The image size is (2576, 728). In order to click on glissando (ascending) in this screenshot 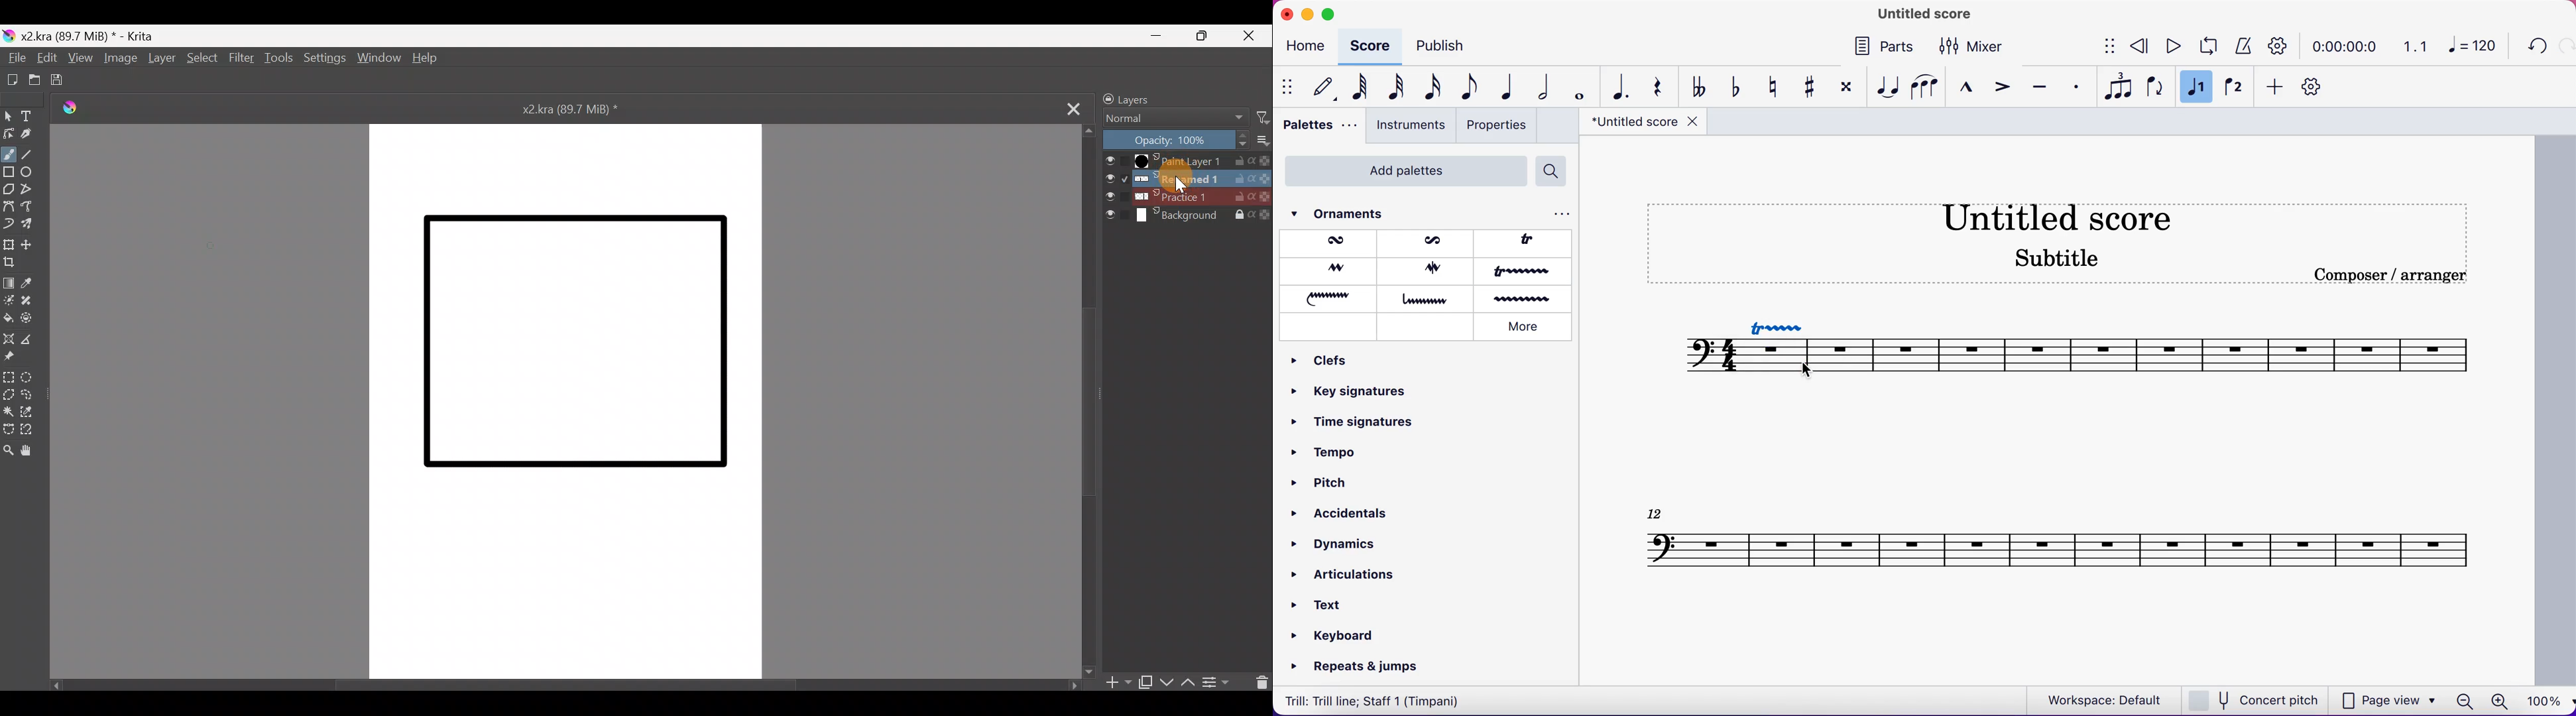, I will do `click(1330, 297)`.